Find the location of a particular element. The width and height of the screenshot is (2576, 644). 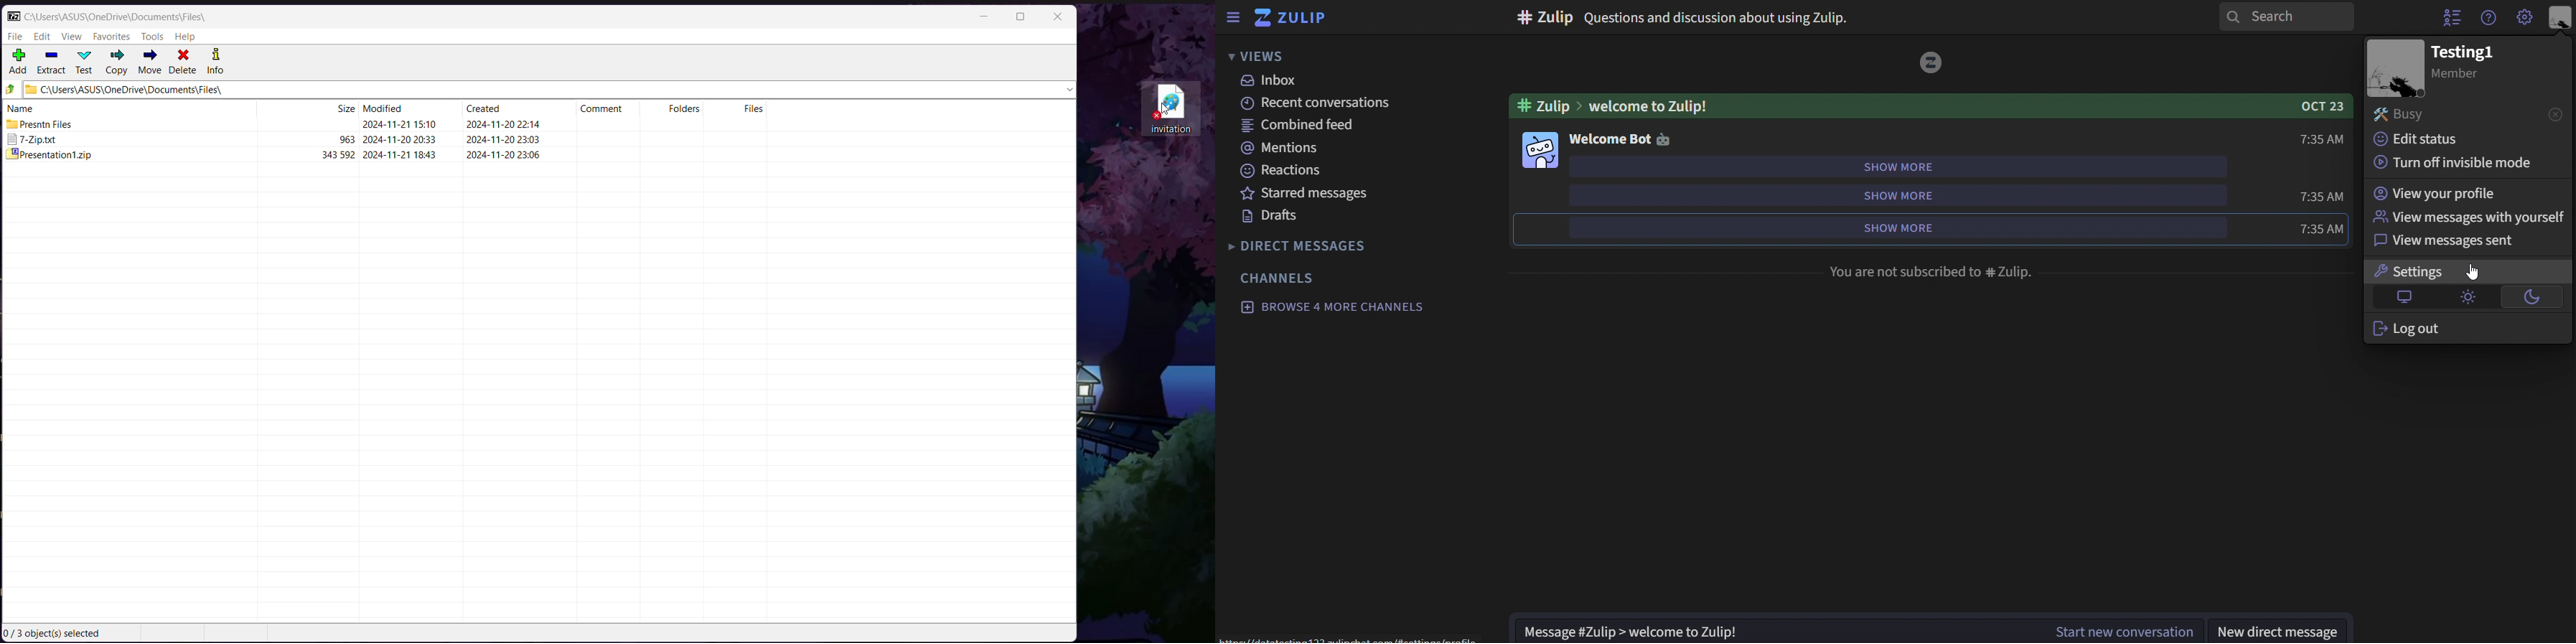

7:35am is located at coordinates (2324, 141).